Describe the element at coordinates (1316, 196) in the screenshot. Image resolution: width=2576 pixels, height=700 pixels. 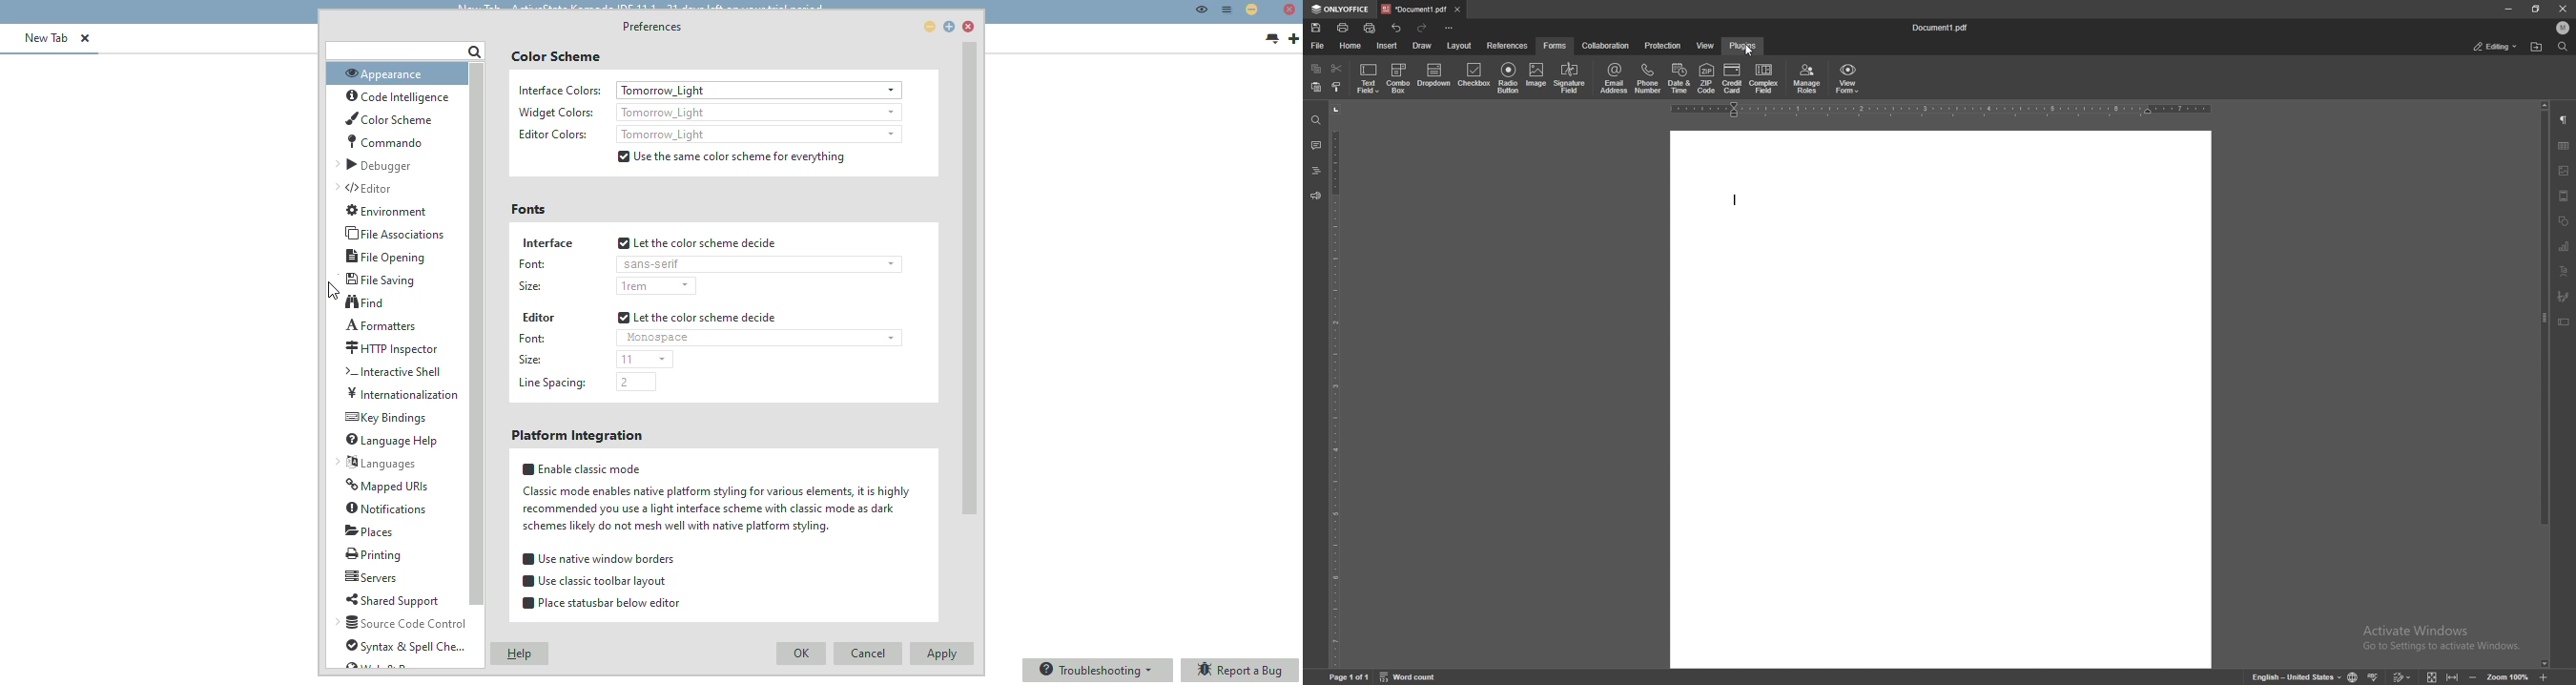
I see `feedback` at that location.